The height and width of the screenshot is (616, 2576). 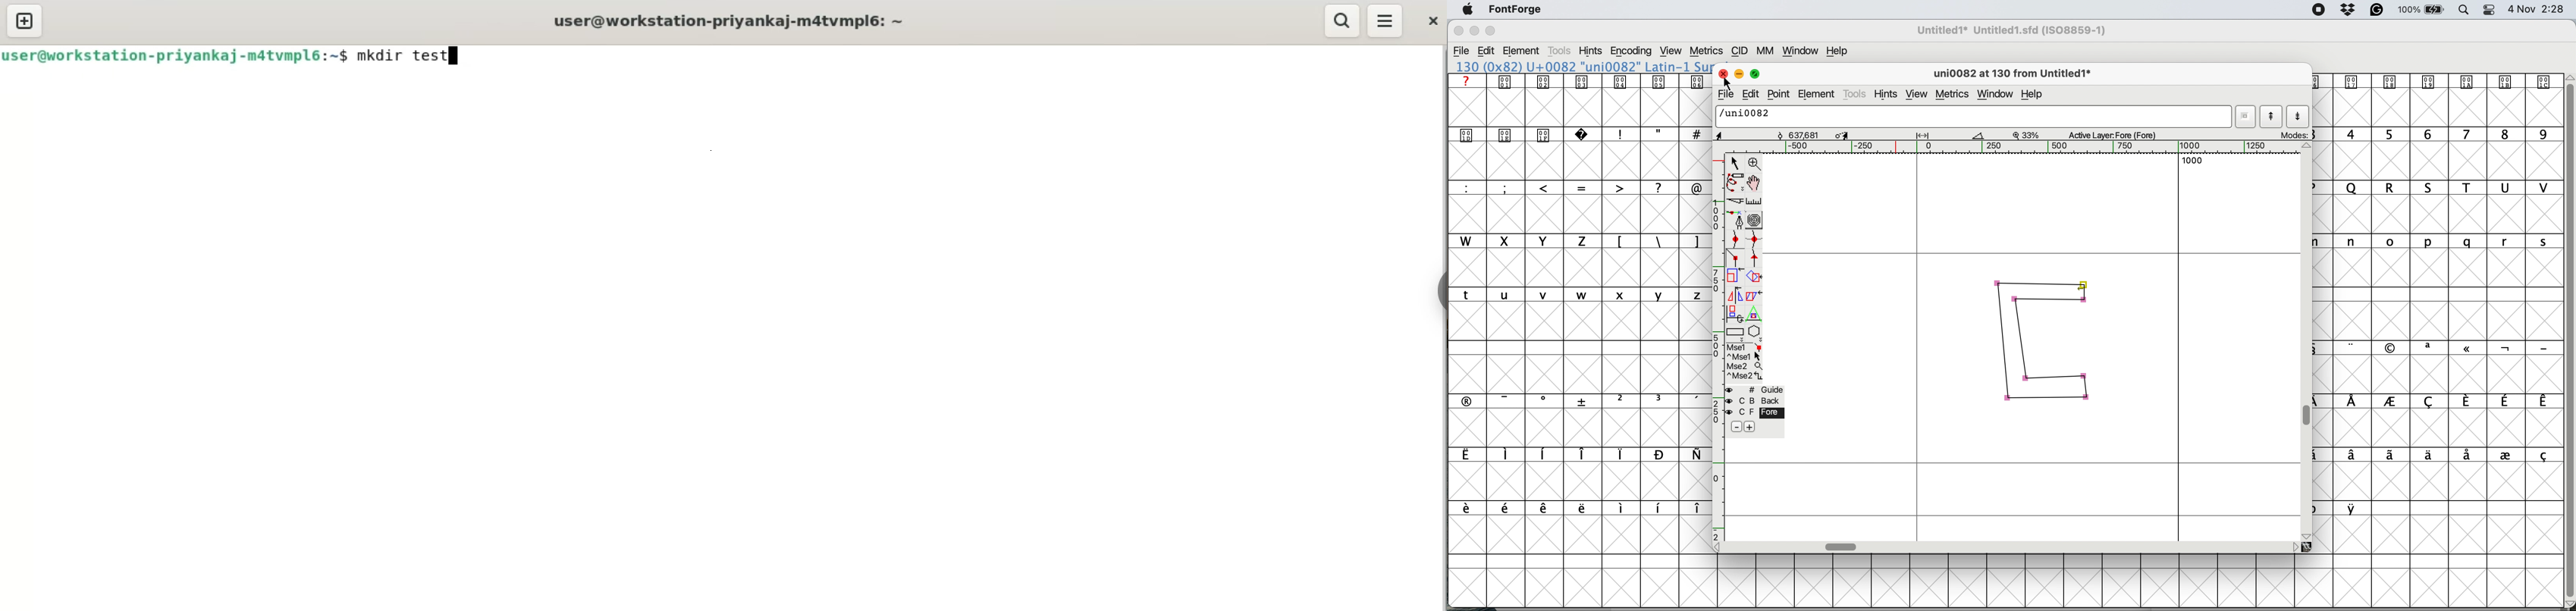 I want to click on show previous letter, so click(x=2273, y=116).